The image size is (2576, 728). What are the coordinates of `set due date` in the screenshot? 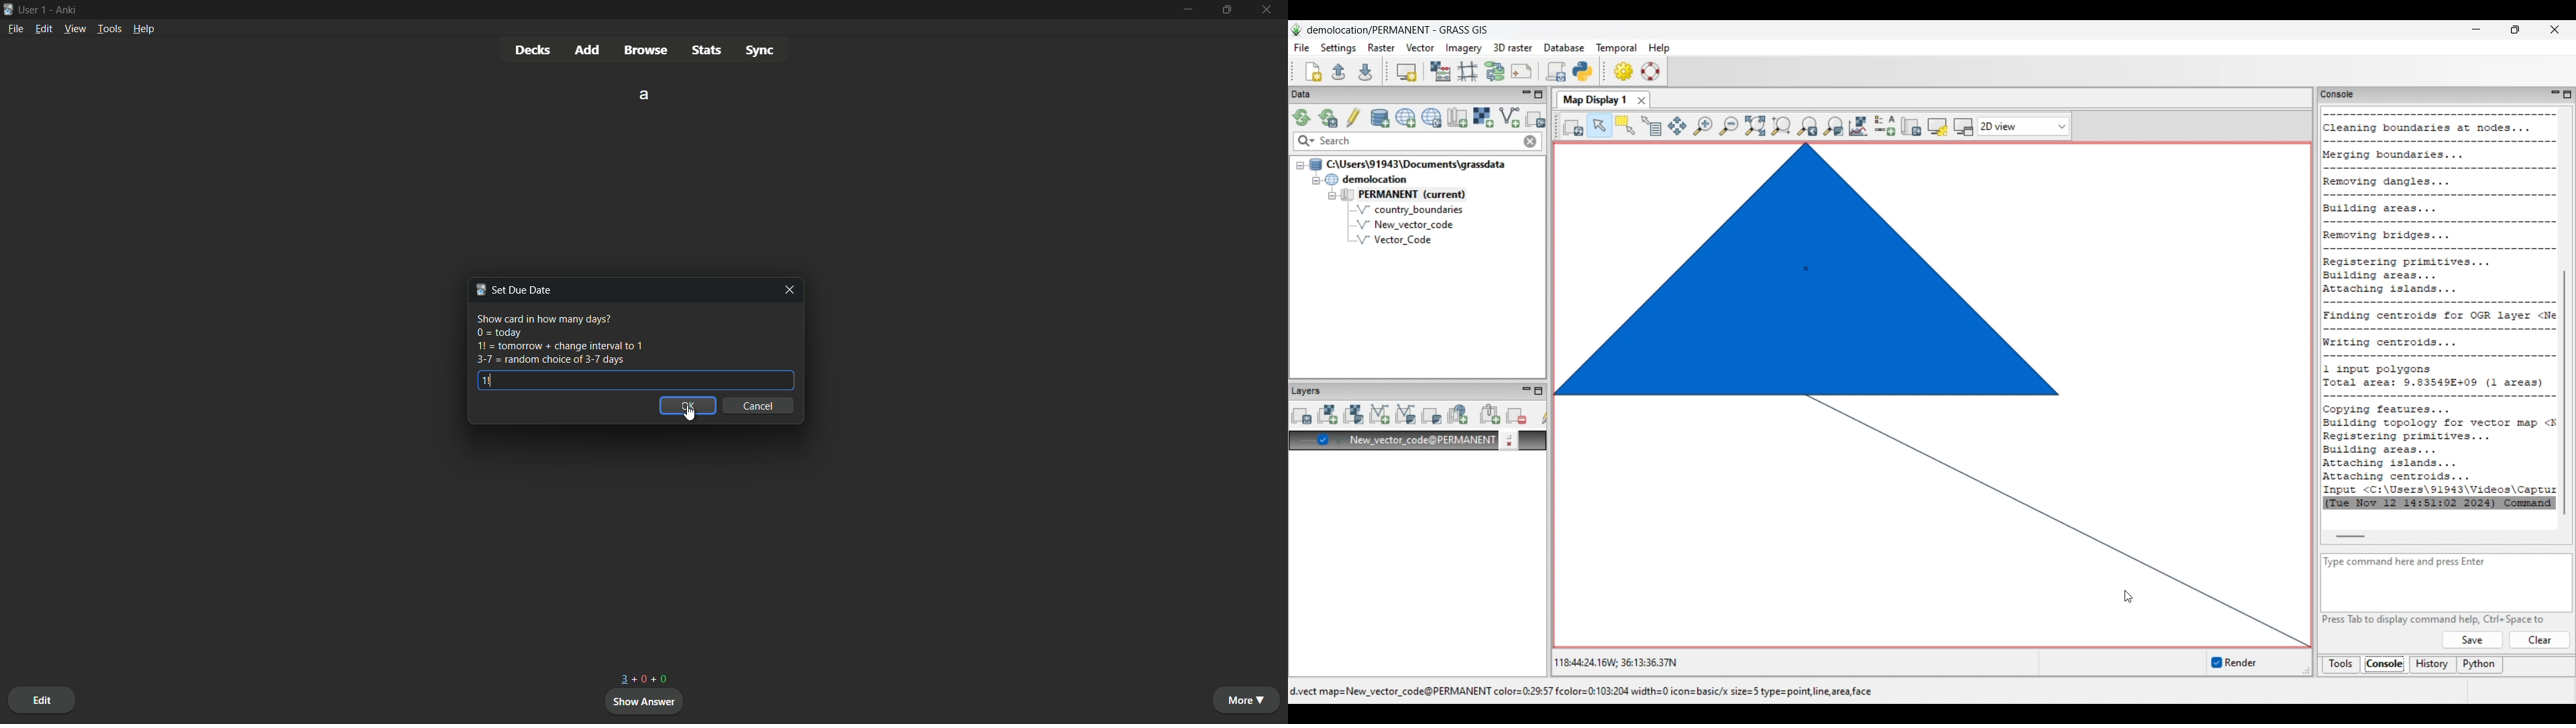 It's located at (513, 290).